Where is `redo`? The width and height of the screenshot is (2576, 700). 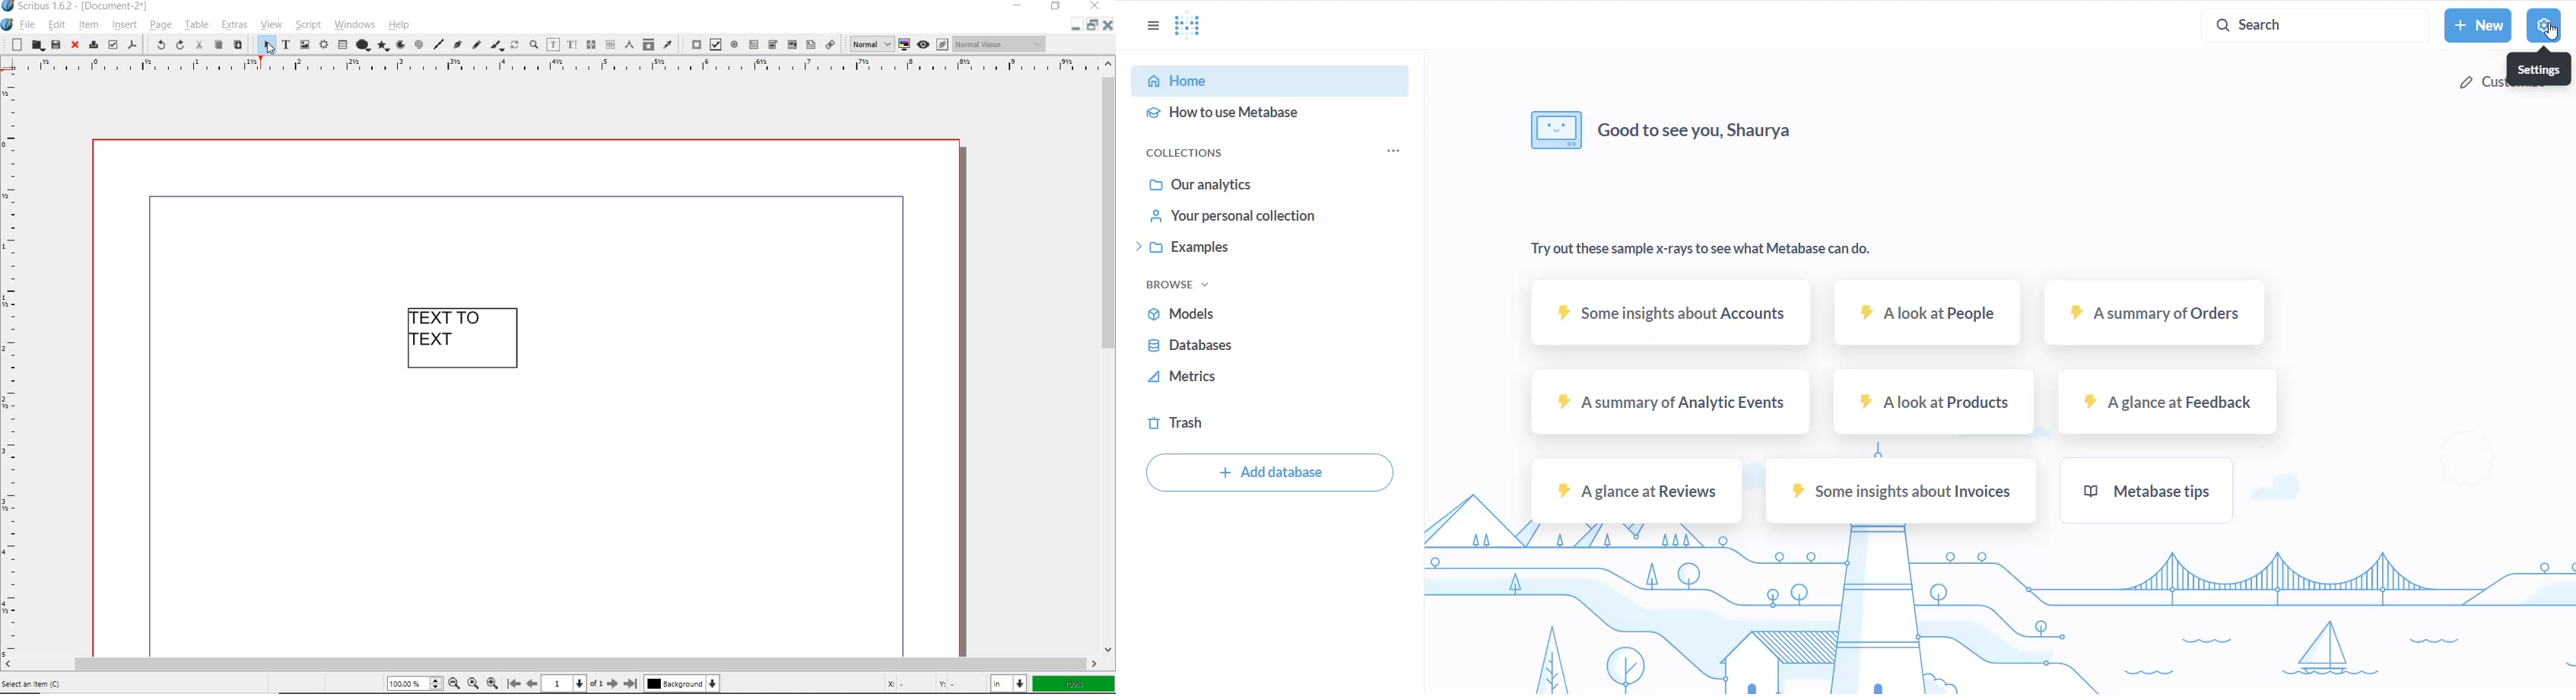 redo is located at coordinates (179, 46).